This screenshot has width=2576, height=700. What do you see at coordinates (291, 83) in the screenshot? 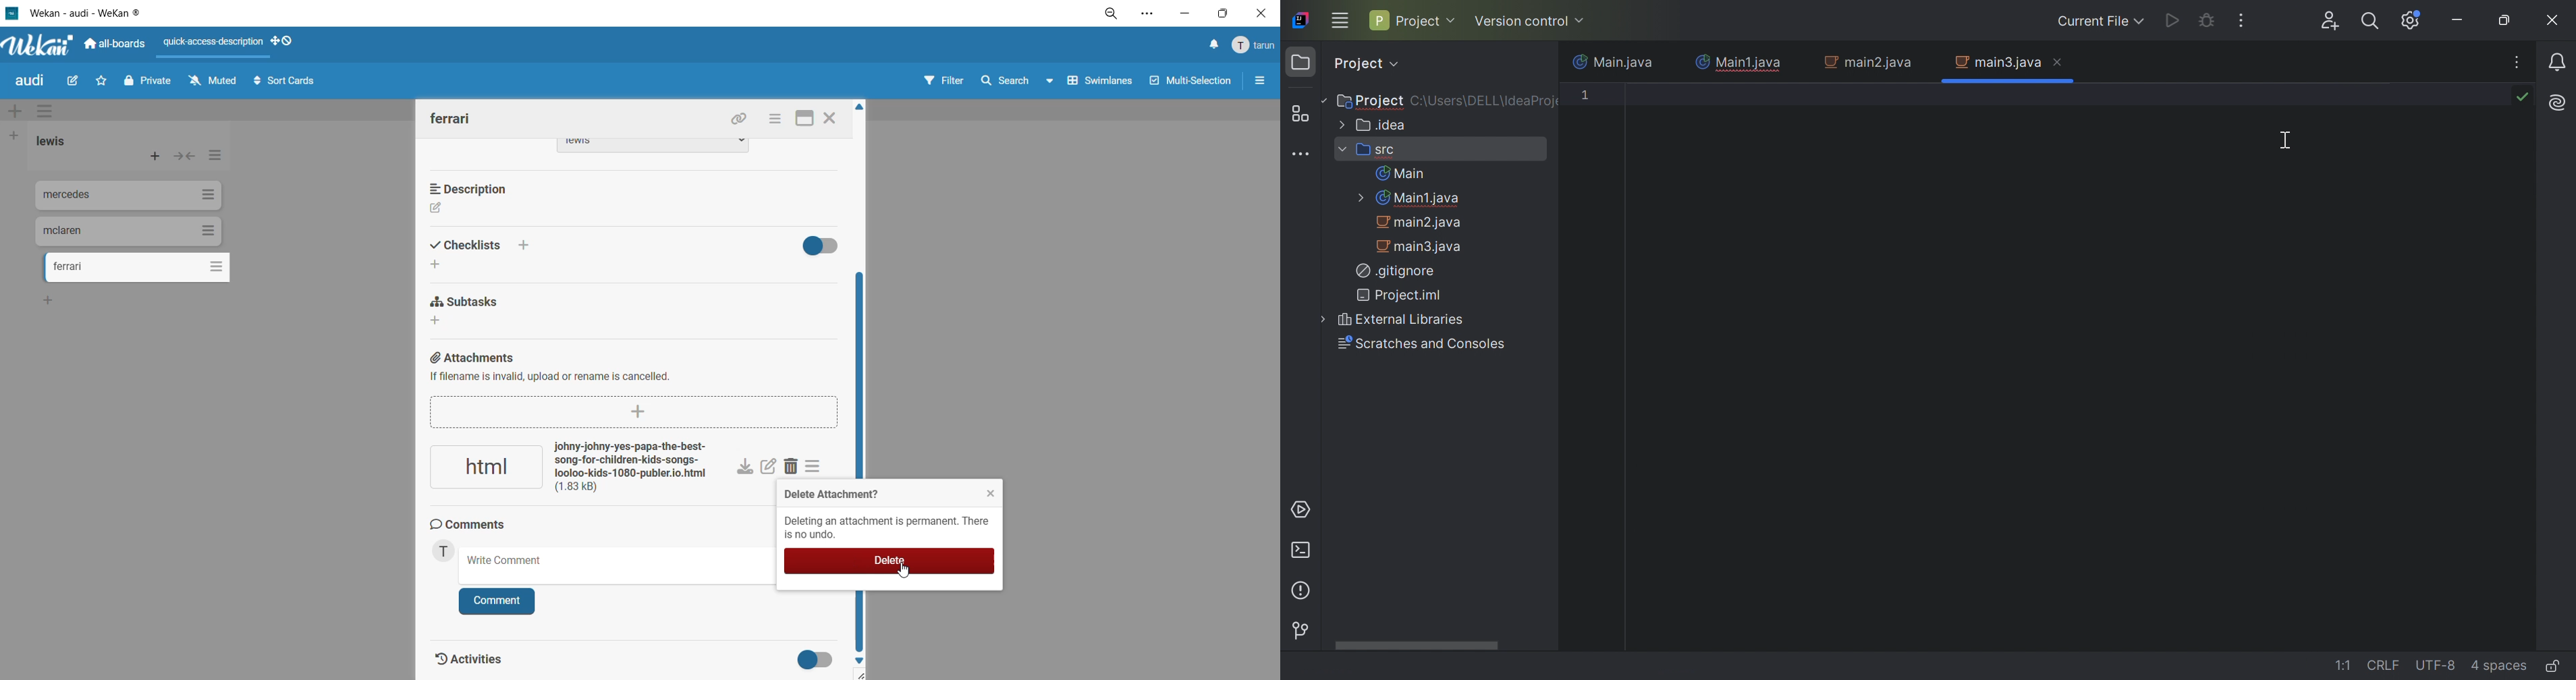
I see `sort cards` at bounding box center [291, 83].